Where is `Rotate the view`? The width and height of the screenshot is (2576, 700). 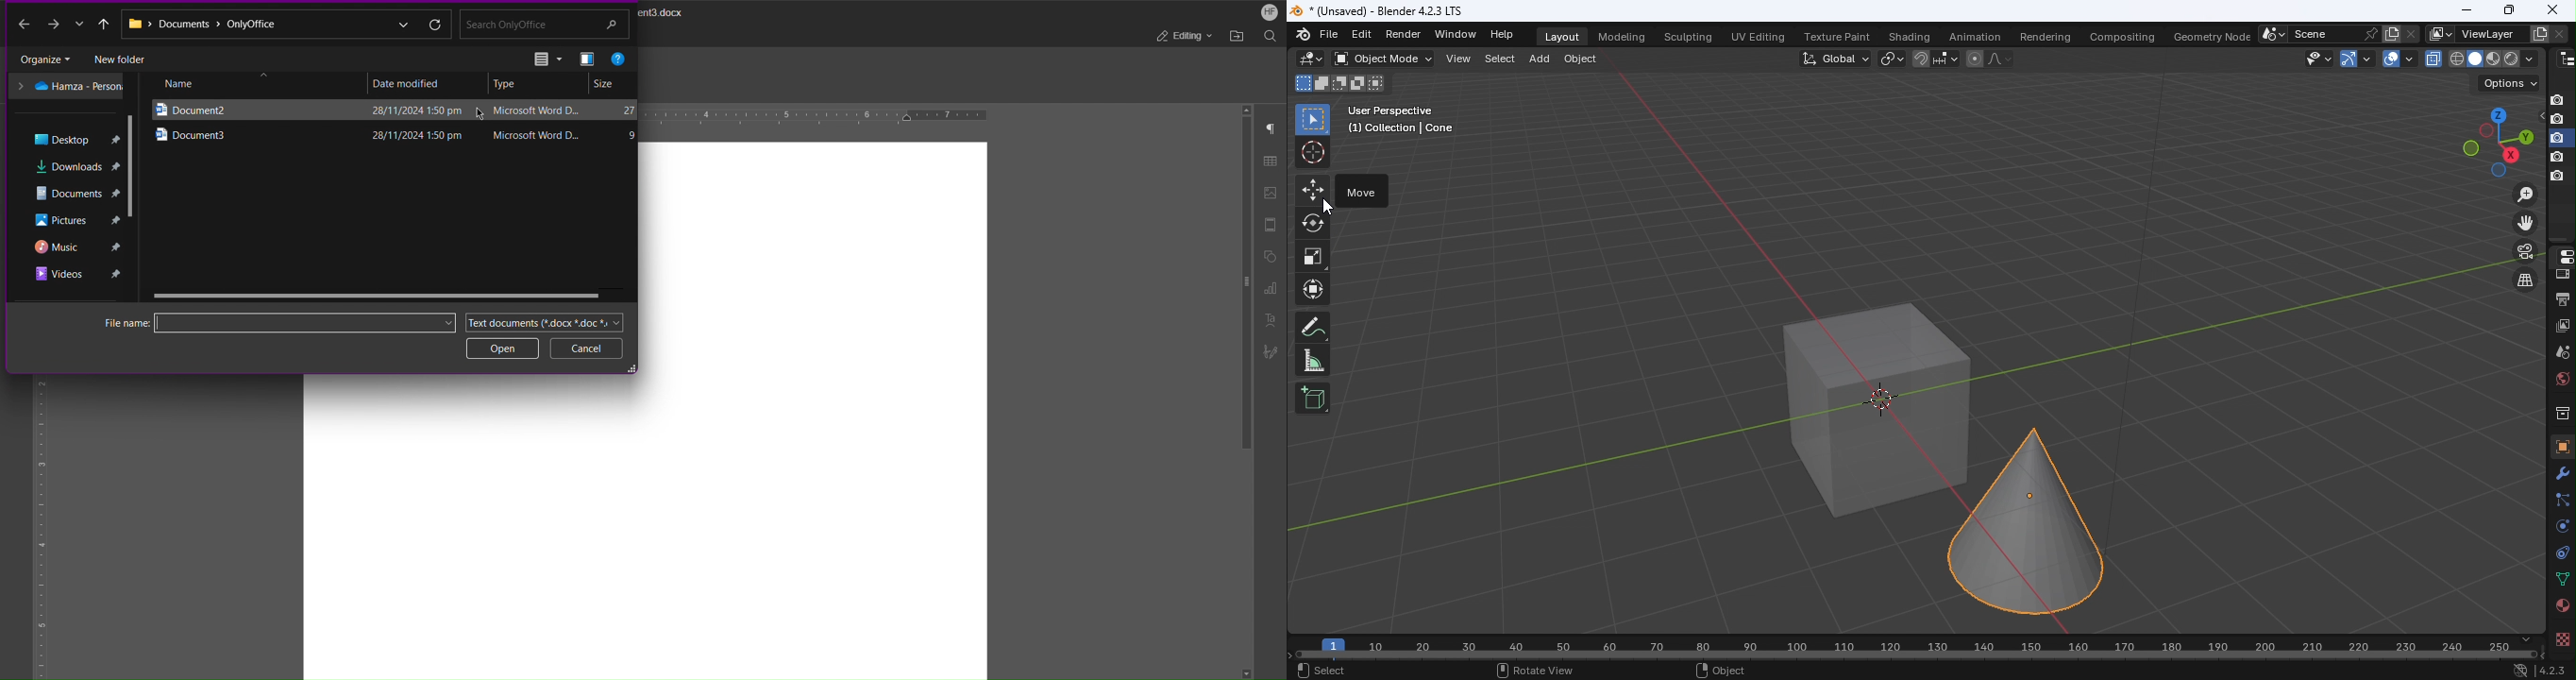
Rotate the view is located at coordinates (2523, 136).